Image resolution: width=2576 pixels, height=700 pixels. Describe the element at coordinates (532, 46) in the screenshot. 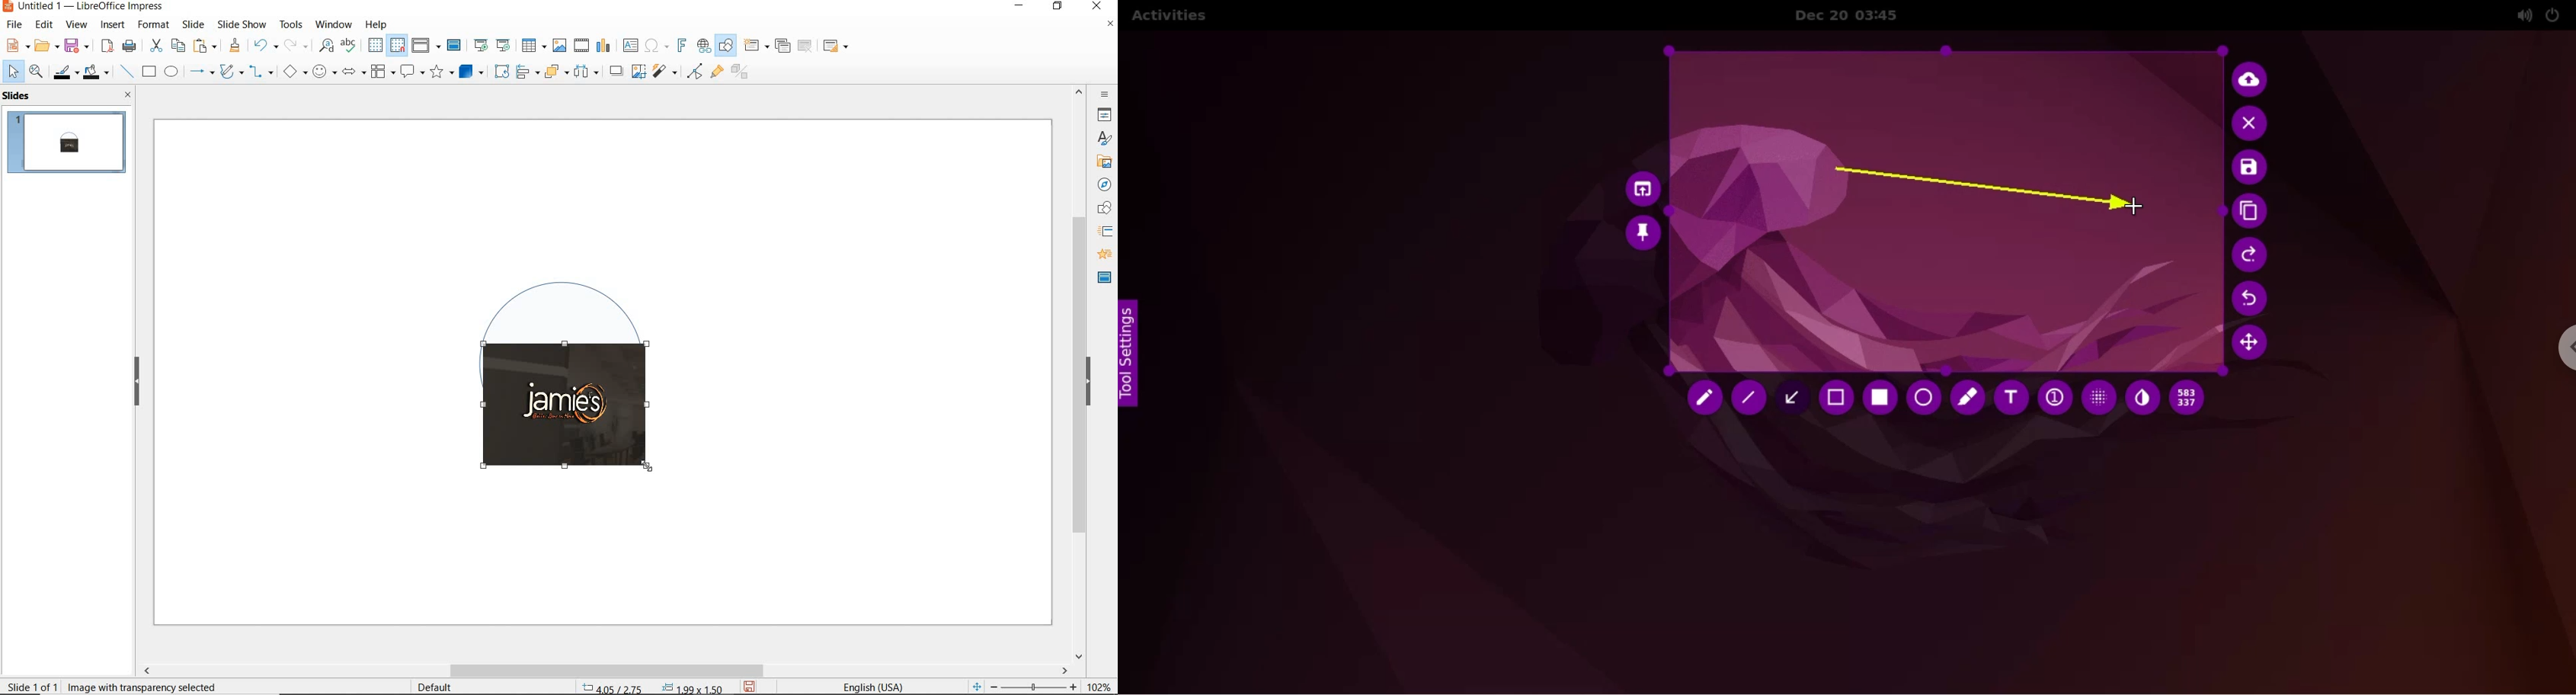

I see `insert table` at that location.